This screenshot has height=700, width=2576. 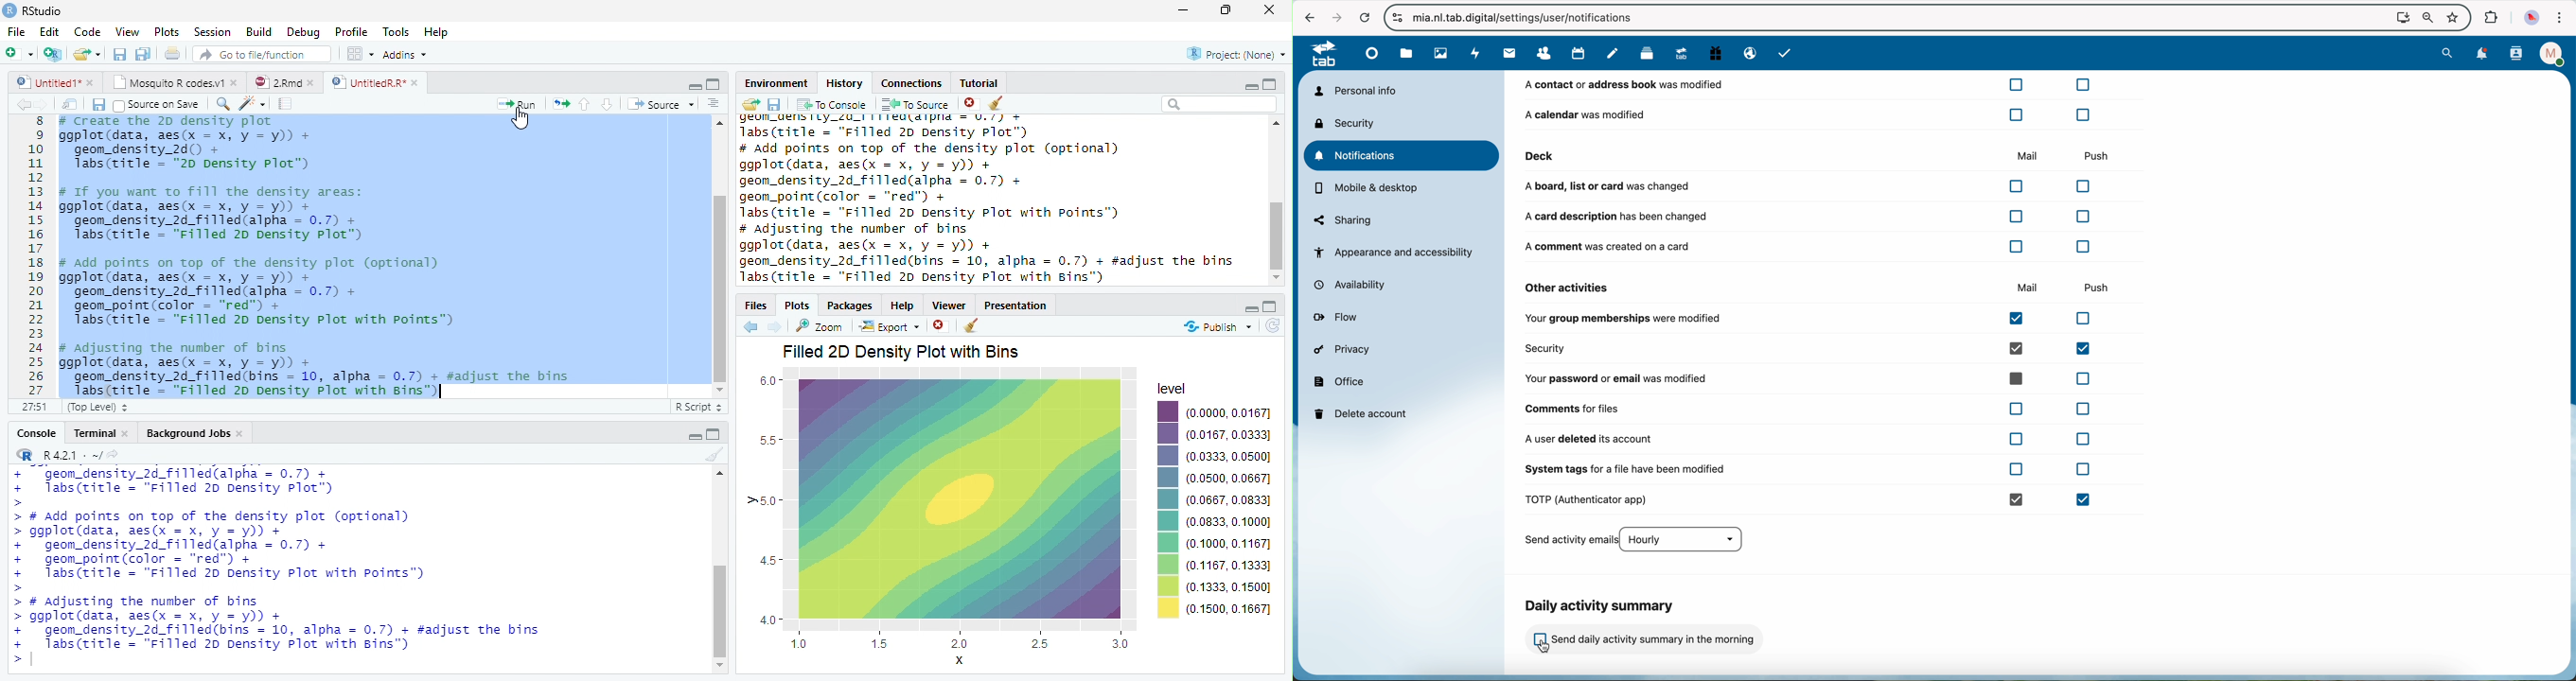 What do you see at coordinates (276, 81) in the screenshot?
I see `2Rmd` at bounding box center [276, 81].